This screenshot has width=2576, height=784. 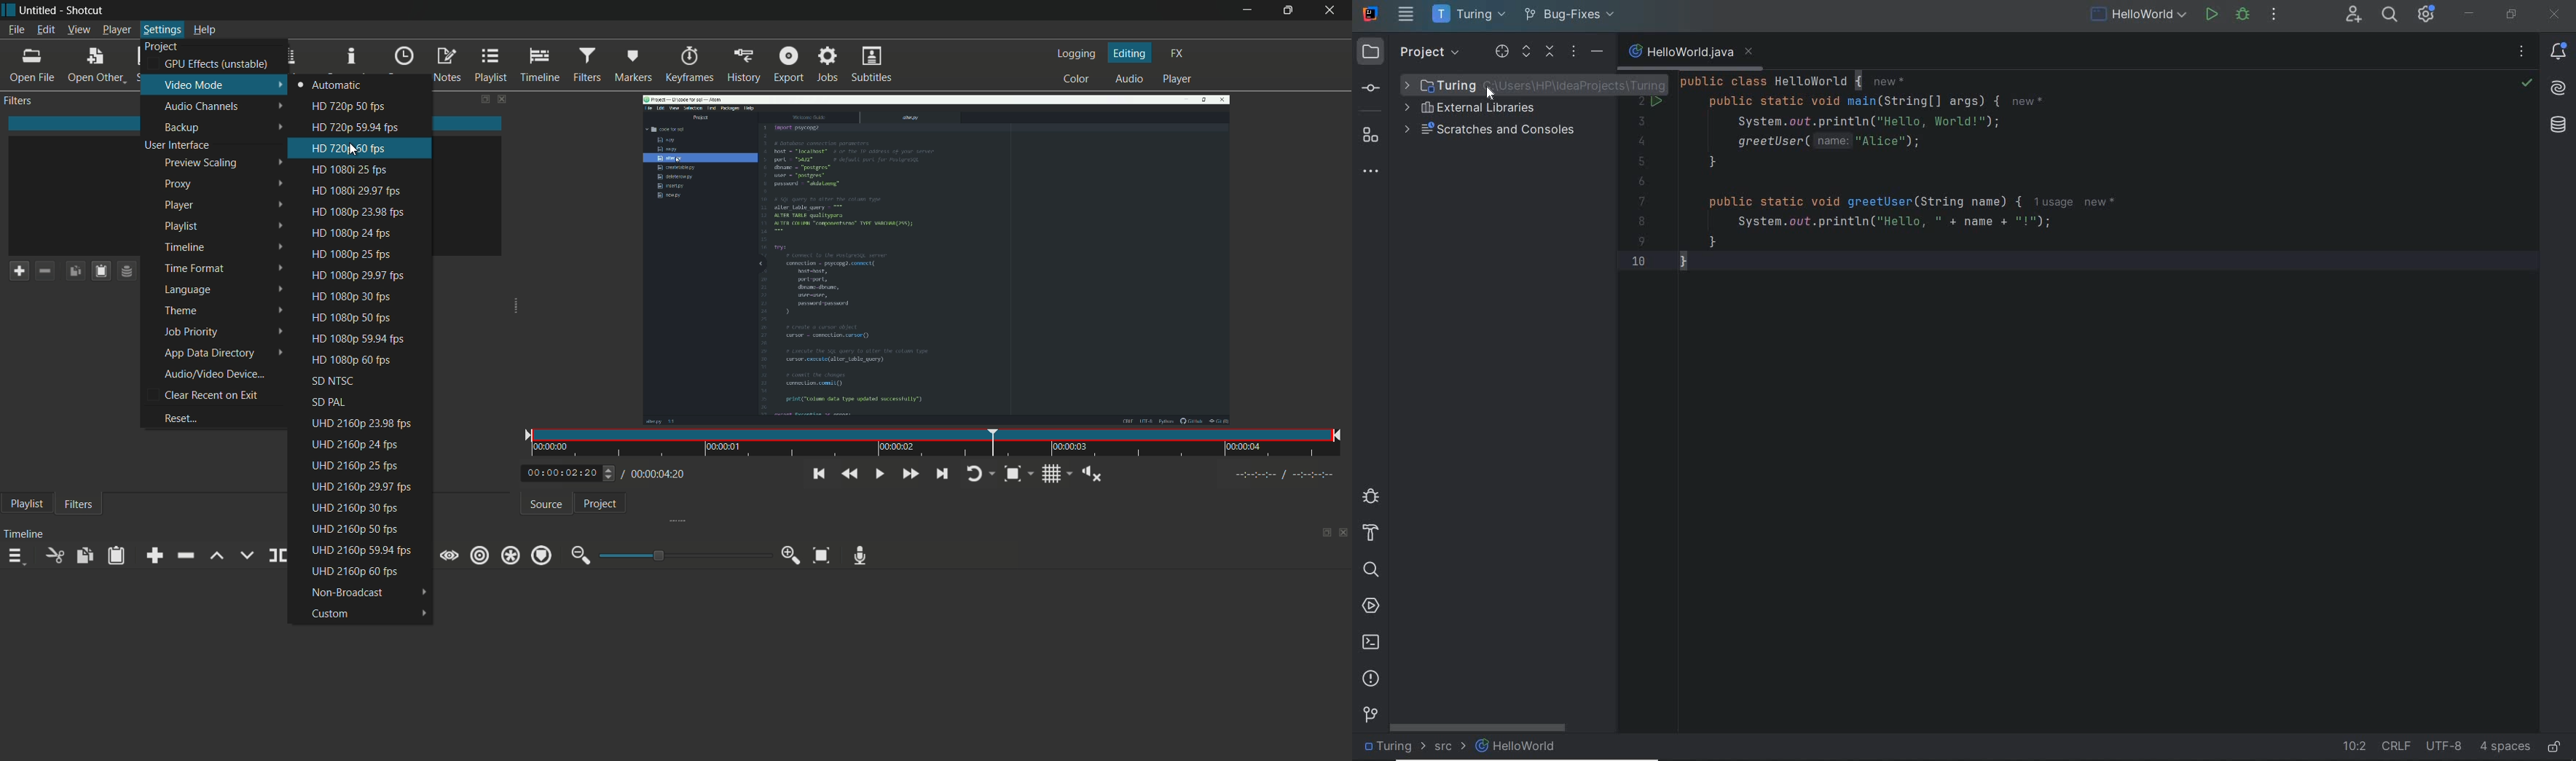 What do you see at coordinates (24, 505) in the screenshot?
I see `playlist` at bounding box center [24, 505].